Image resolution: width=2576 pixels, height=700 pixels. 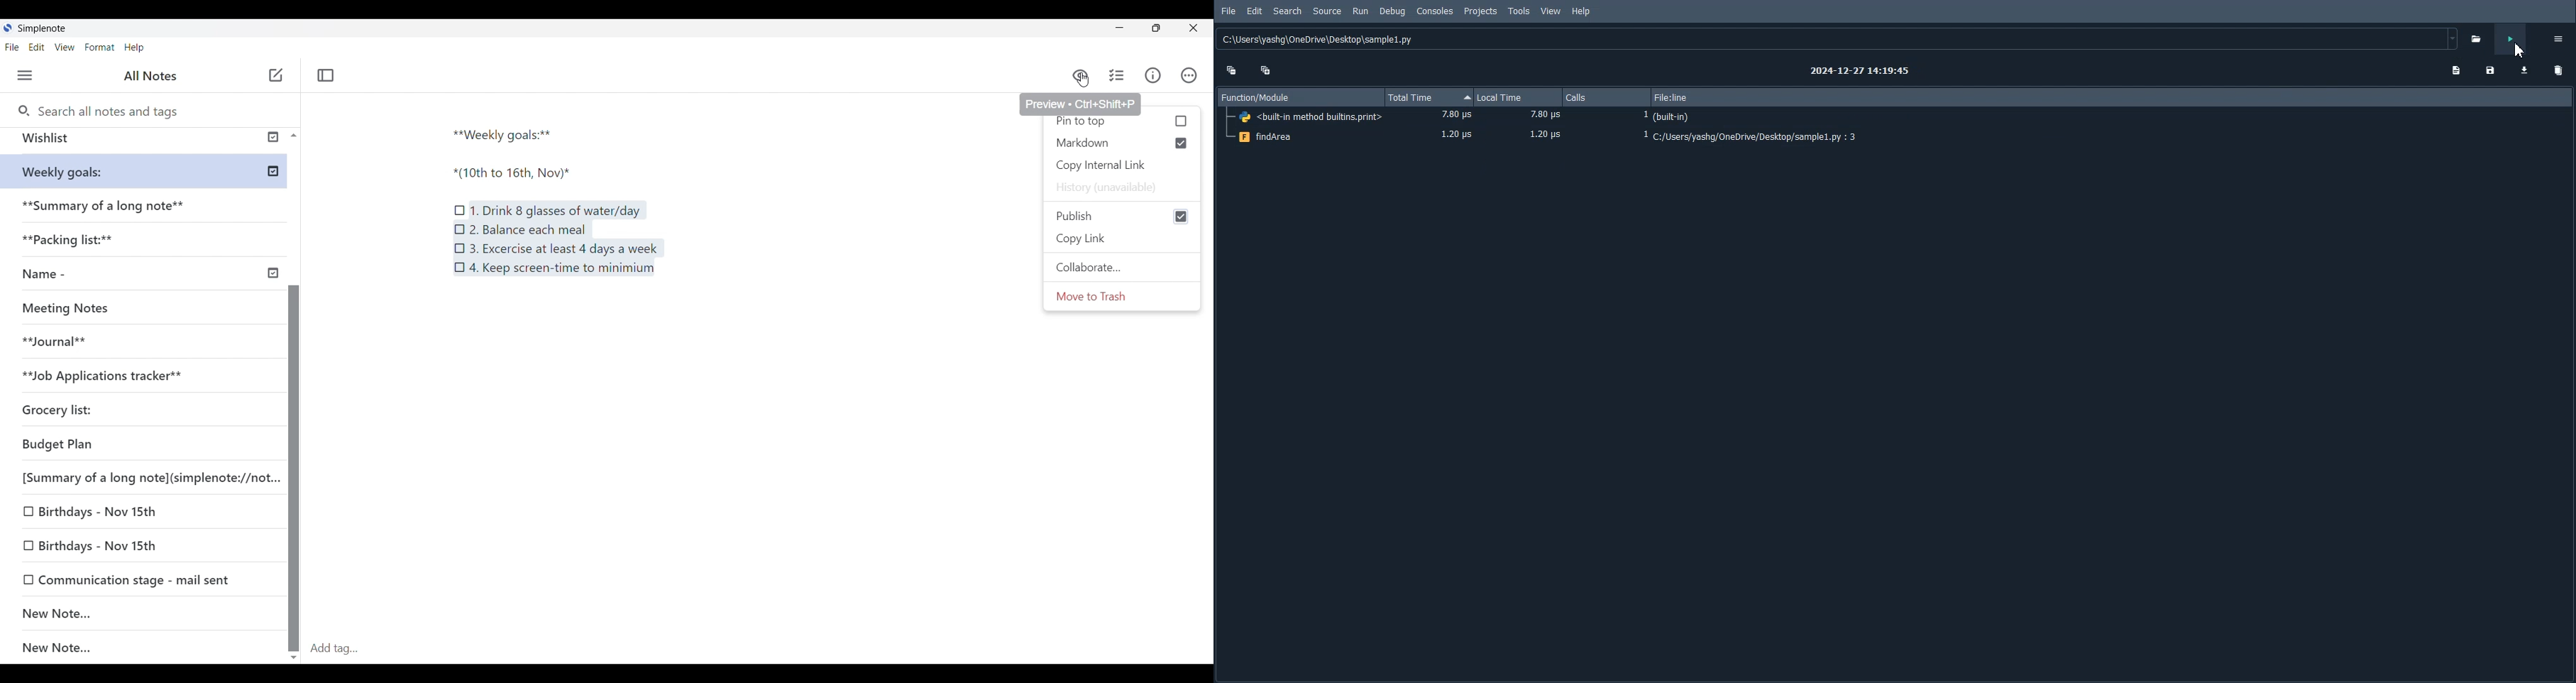 What do you see at coordinates (137, 543) in the screenshot?
I see `Birthdays - Nov 15th` at bounding box center [137, 543].